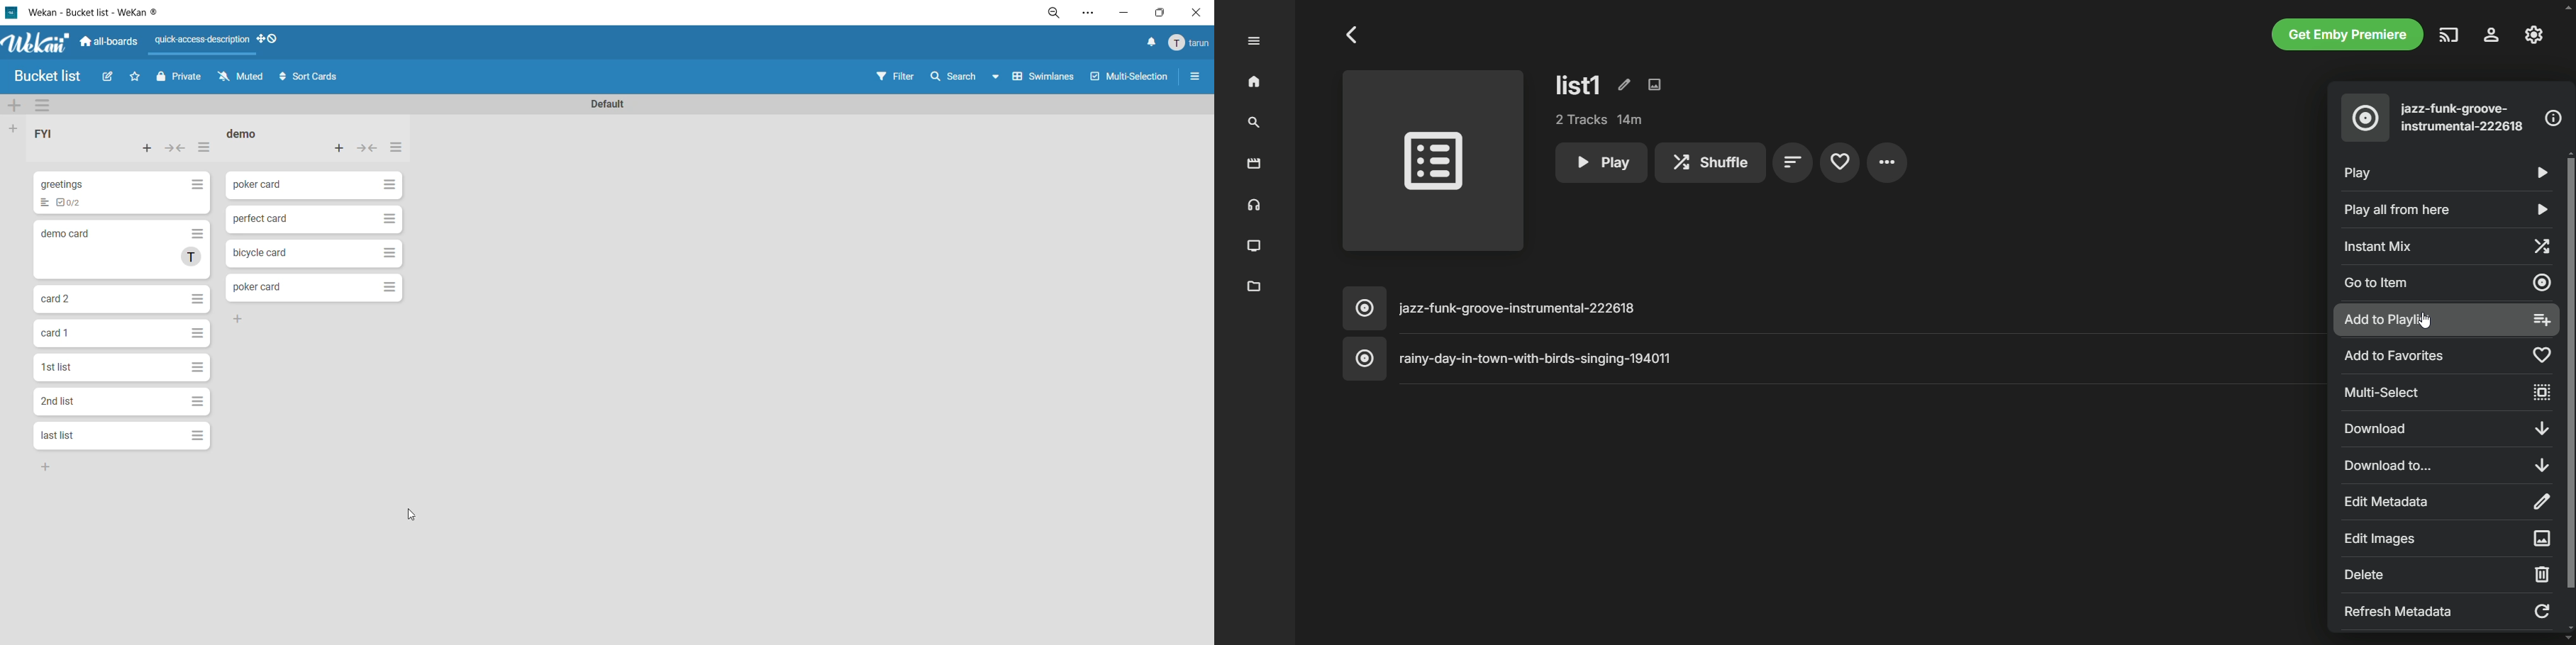 This screenshot has width=2576, height=672. Describe the element at coordinates (43, 466) in the screenshot. I see `Add Button` at that location.